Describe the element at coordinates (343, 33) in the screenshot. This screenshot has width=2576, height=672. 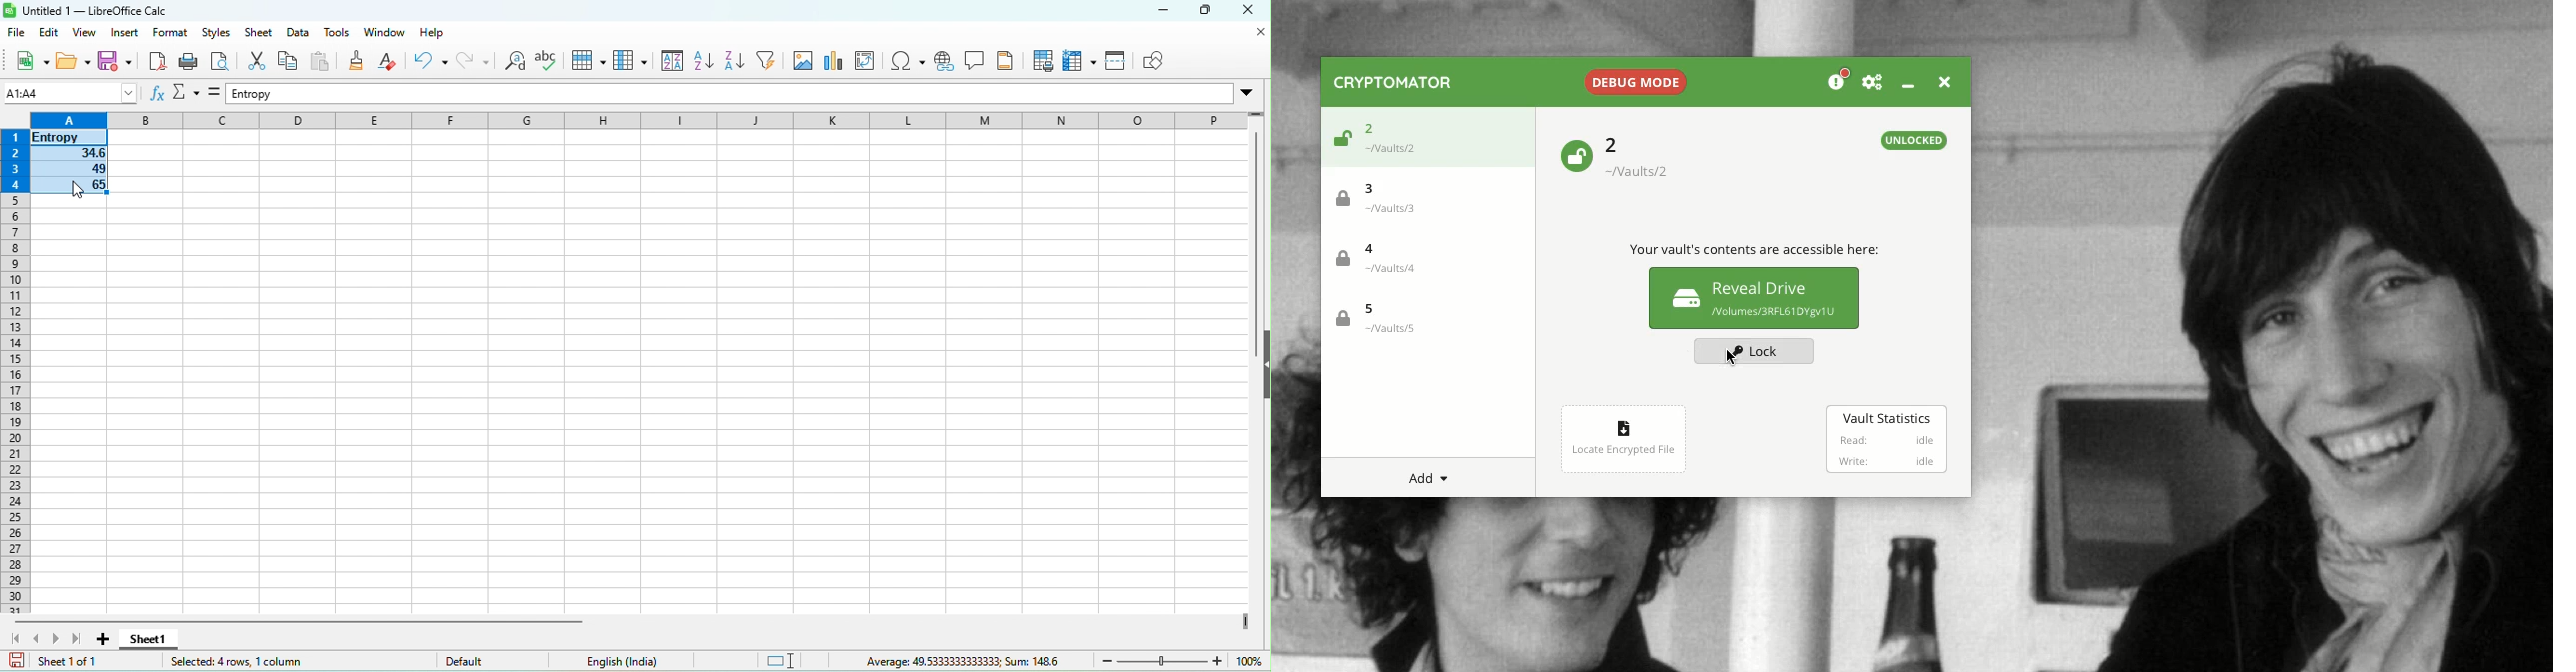
I see `tools` at that location.